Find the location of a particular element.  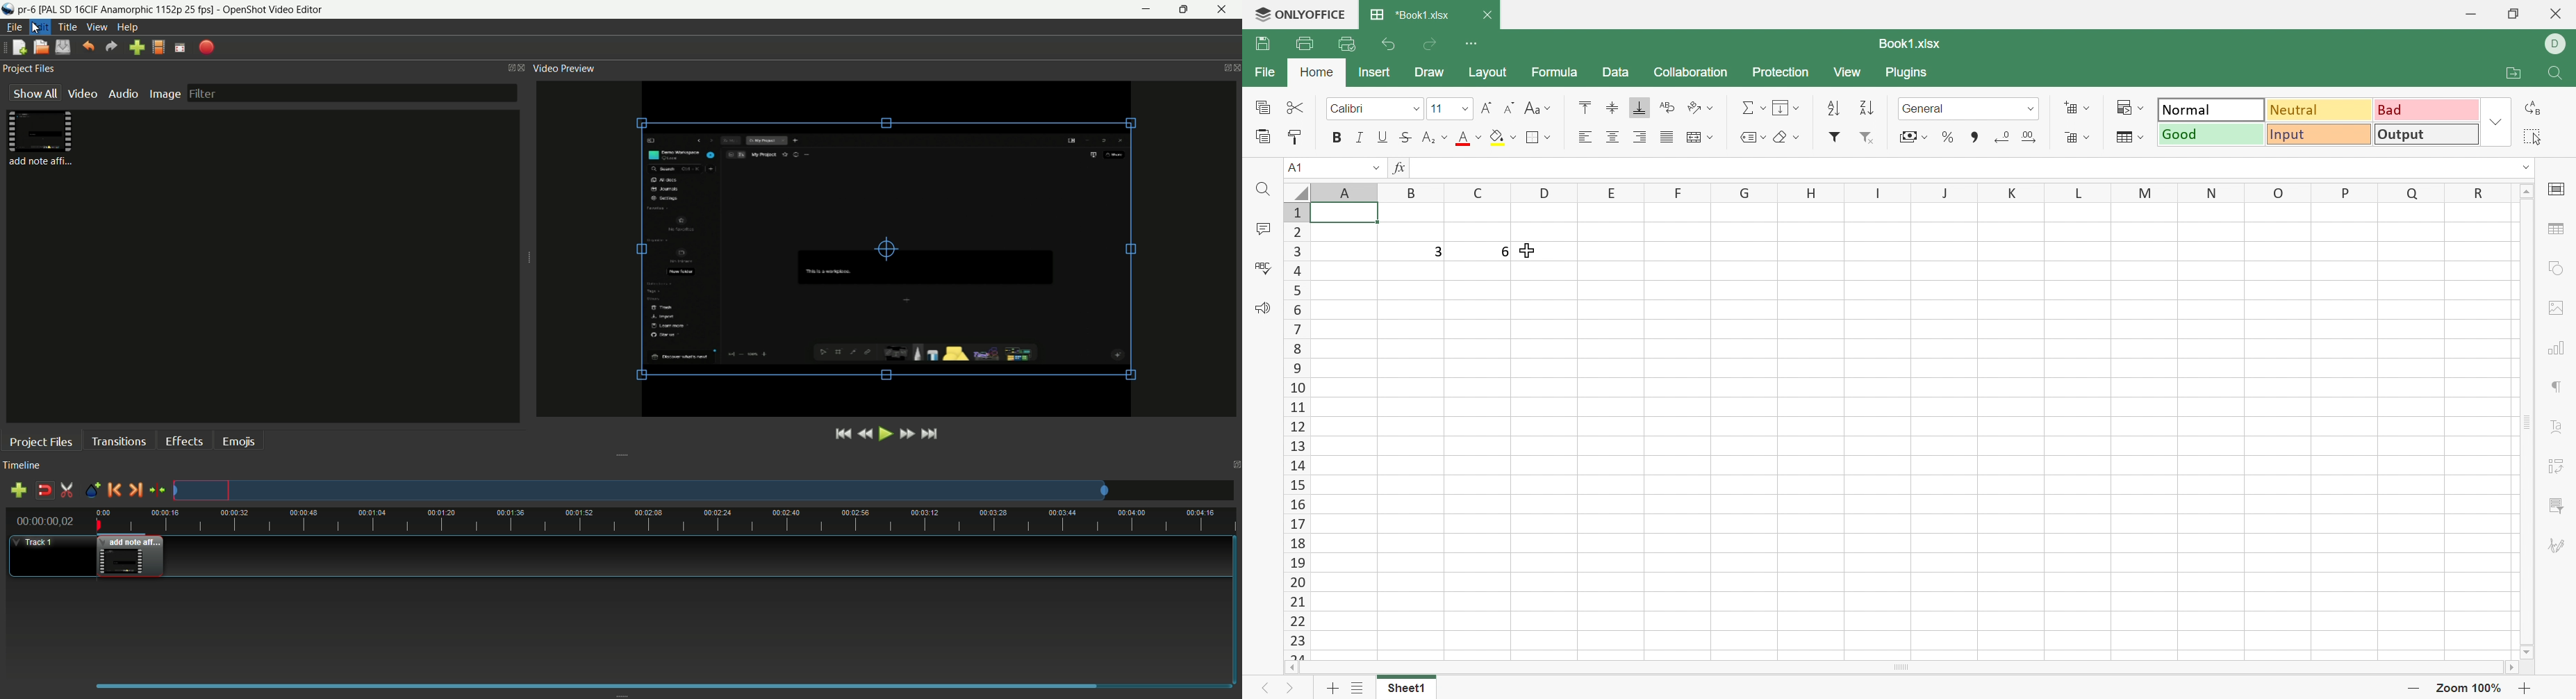

Scroll bar is located at coordinates (1900, 668).